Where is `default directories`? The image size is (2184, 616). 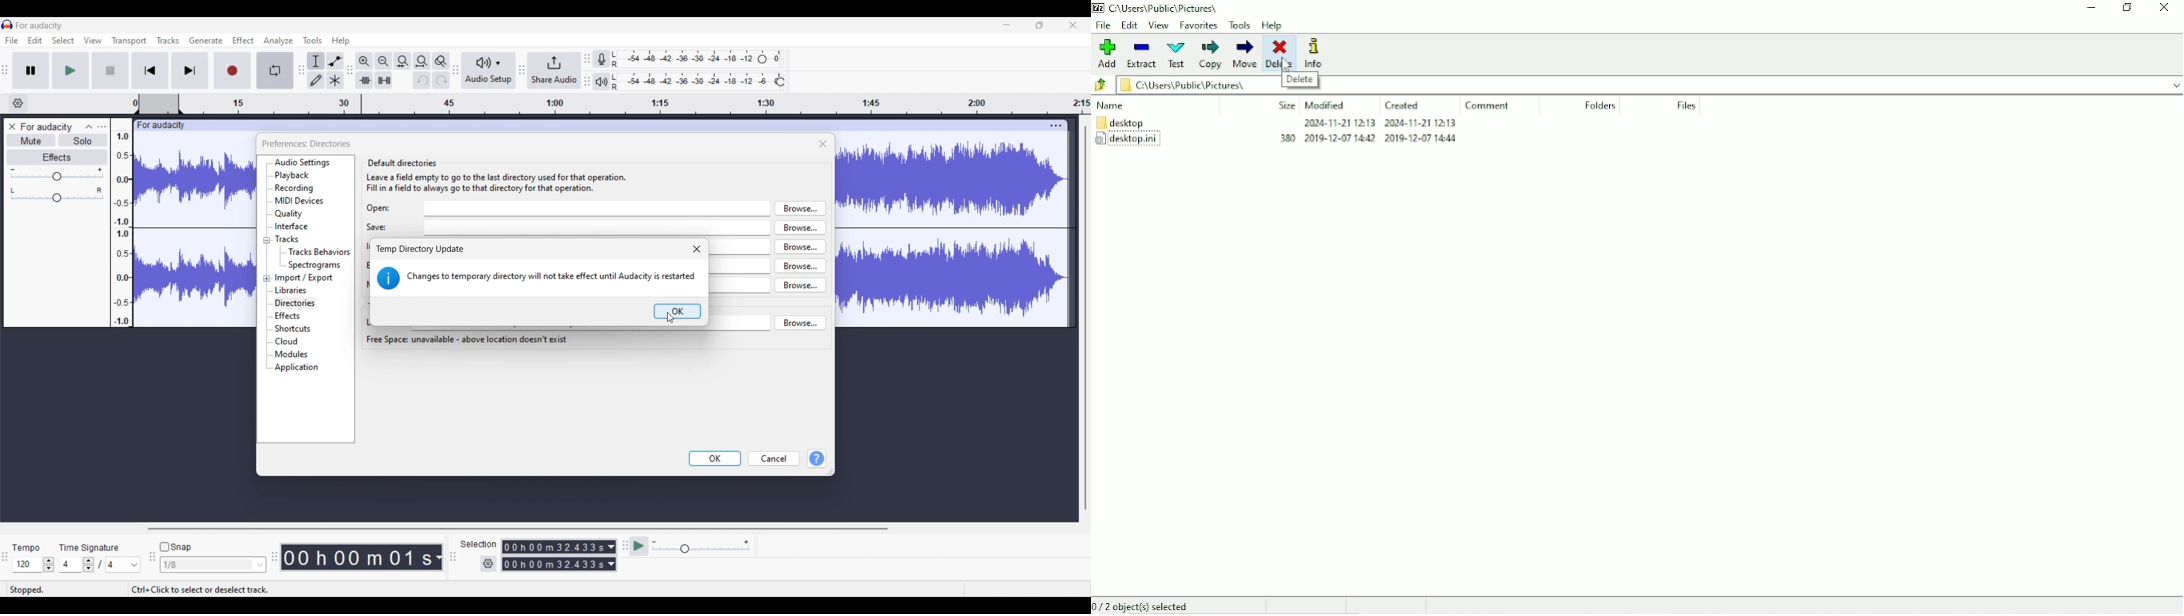
default directories is located at coordinates (416, 146).